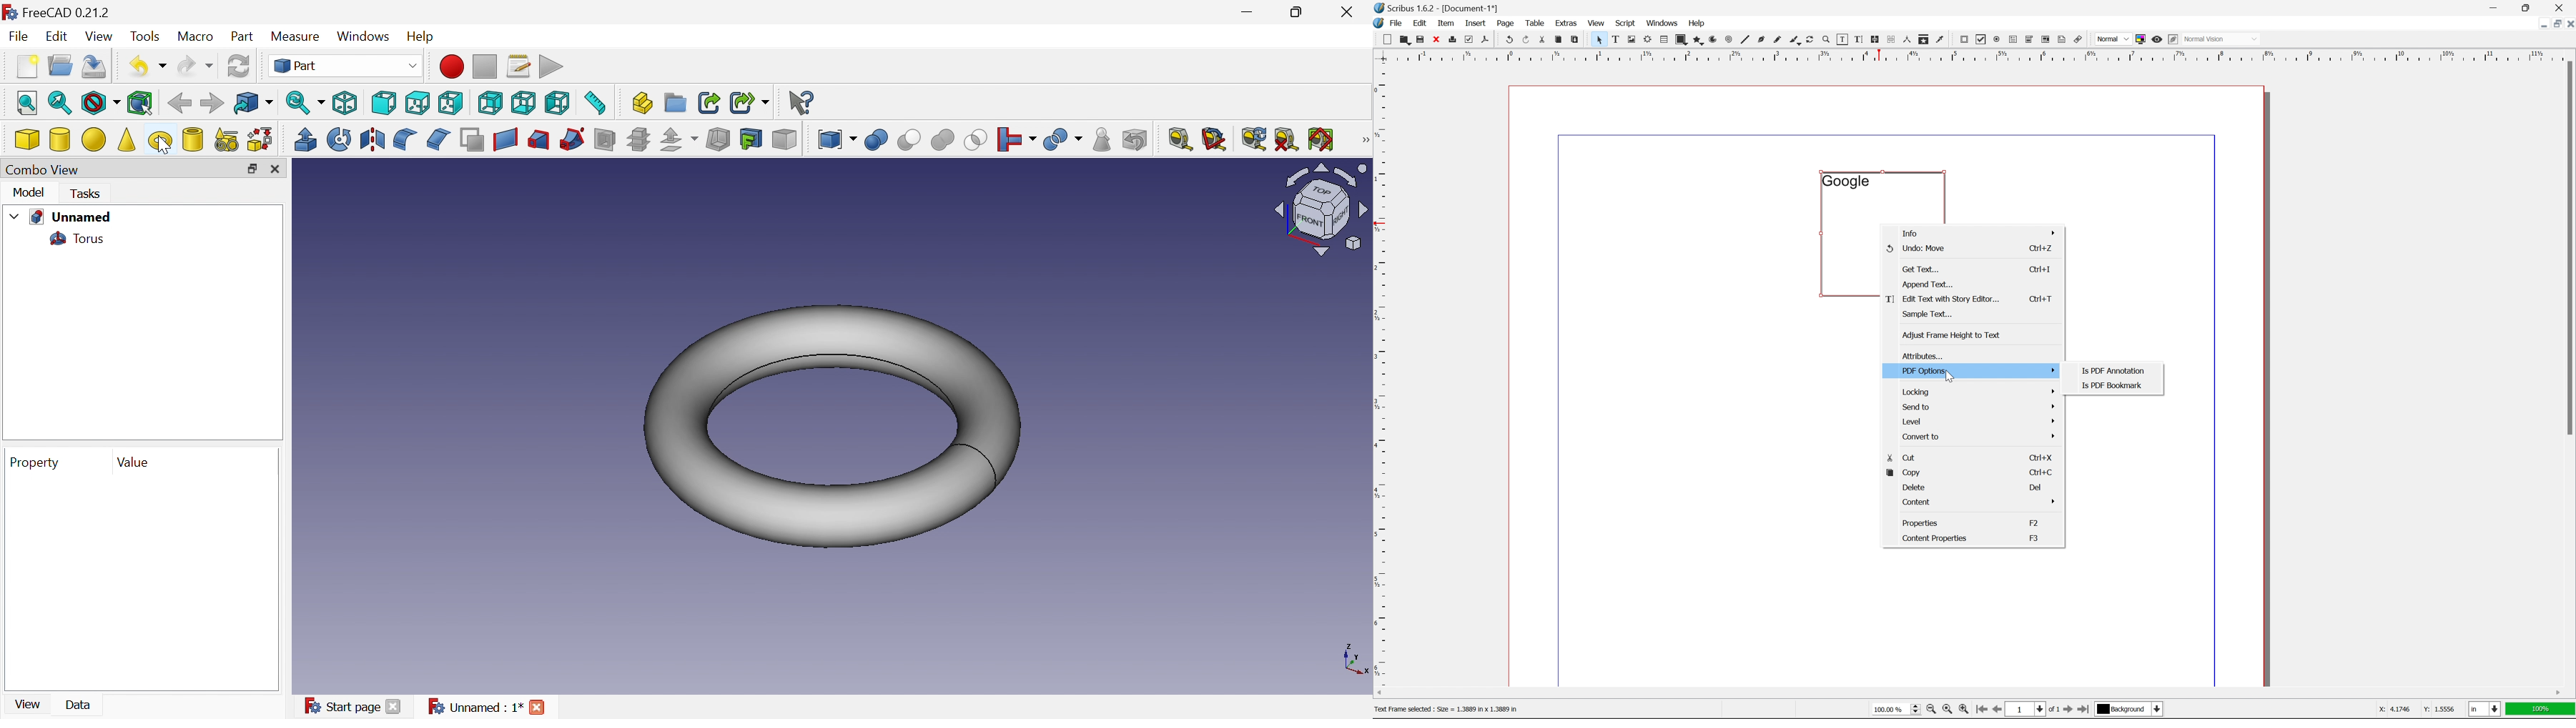 Image resolution: width=2576 pixels, height=728 pixels. Describe the element at coordinates (1486, 39) in the screenshot. I see `save as pdf` at that location.